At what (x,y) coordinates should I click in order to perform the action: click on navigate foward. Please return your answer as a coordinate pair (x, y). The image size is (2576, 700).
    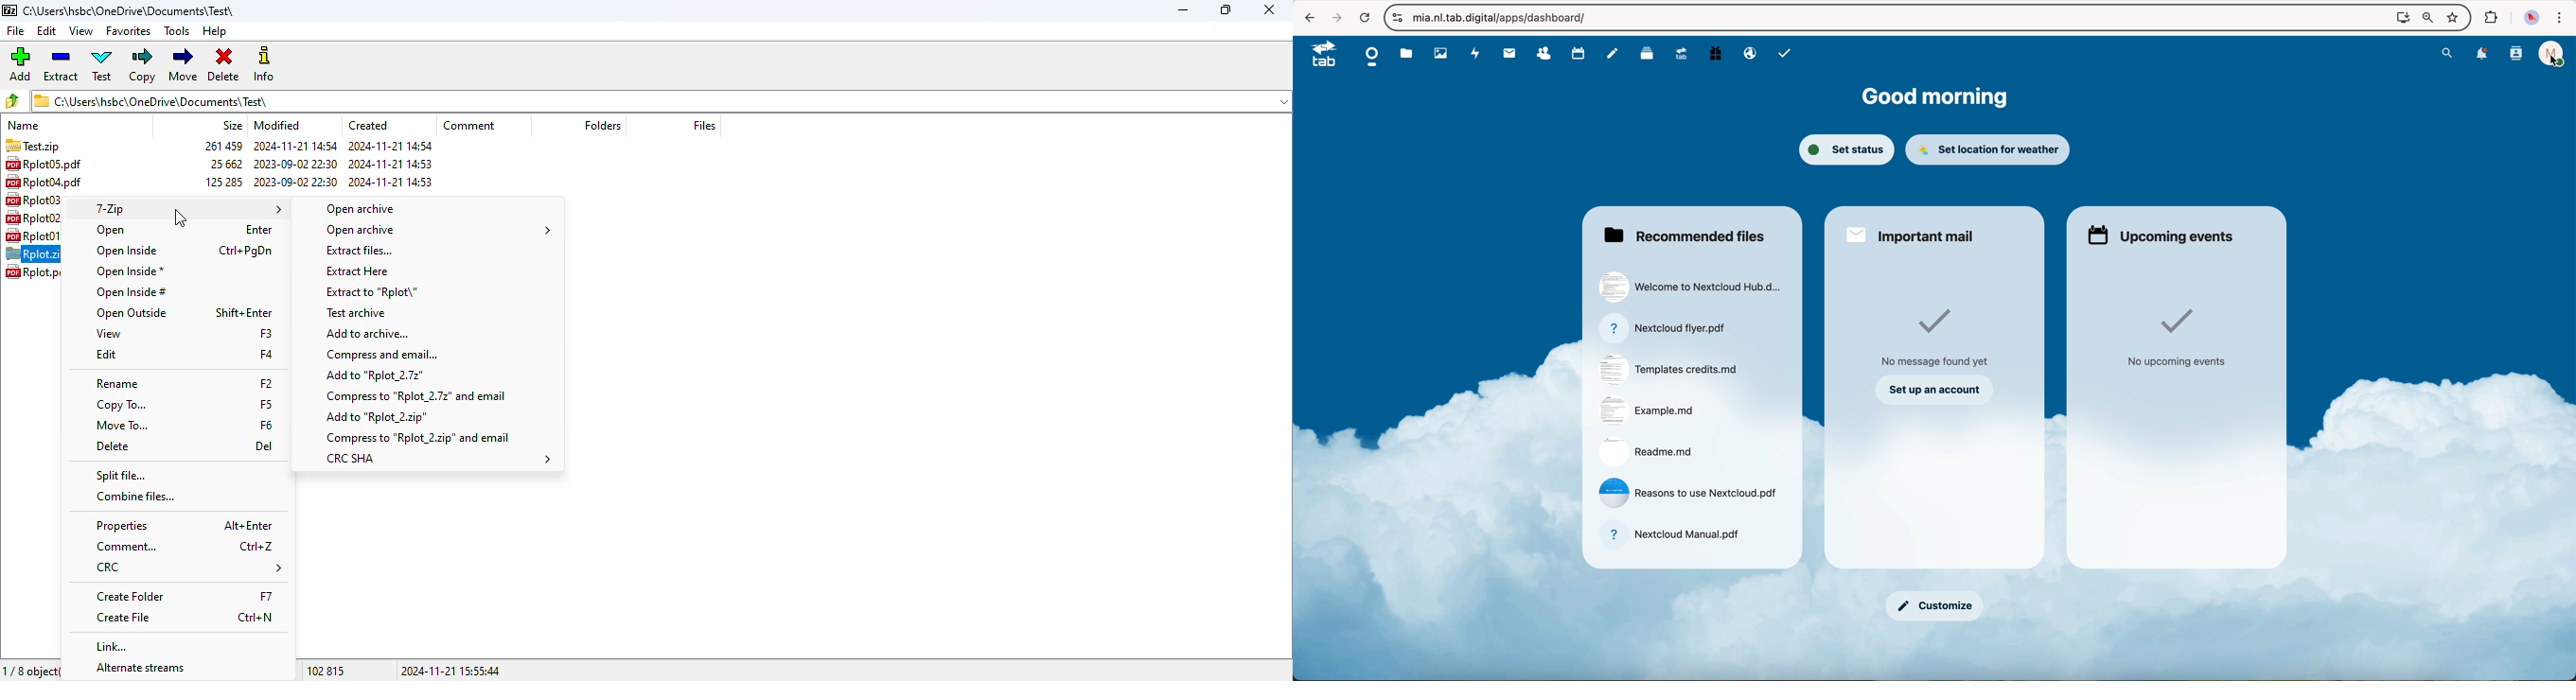
    Looking at the image, I should click on (1334, 16).